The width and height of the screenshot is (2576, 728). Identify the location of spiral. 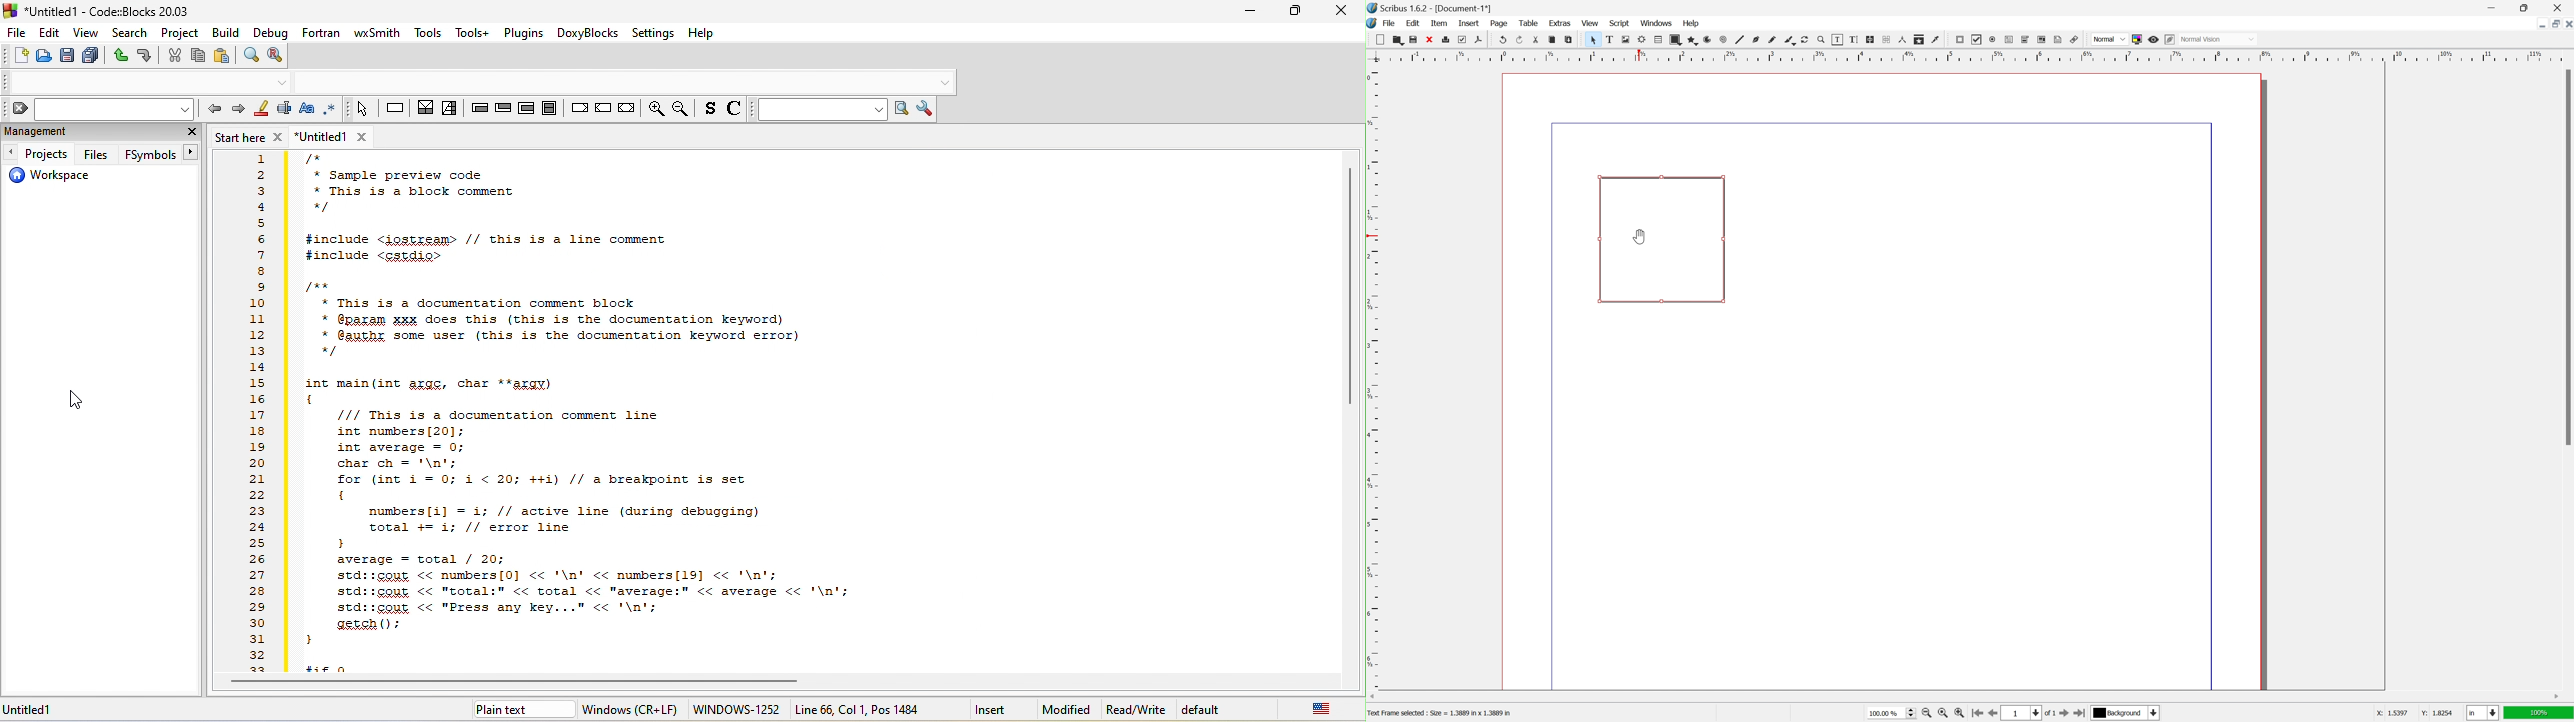
(1710, 39).